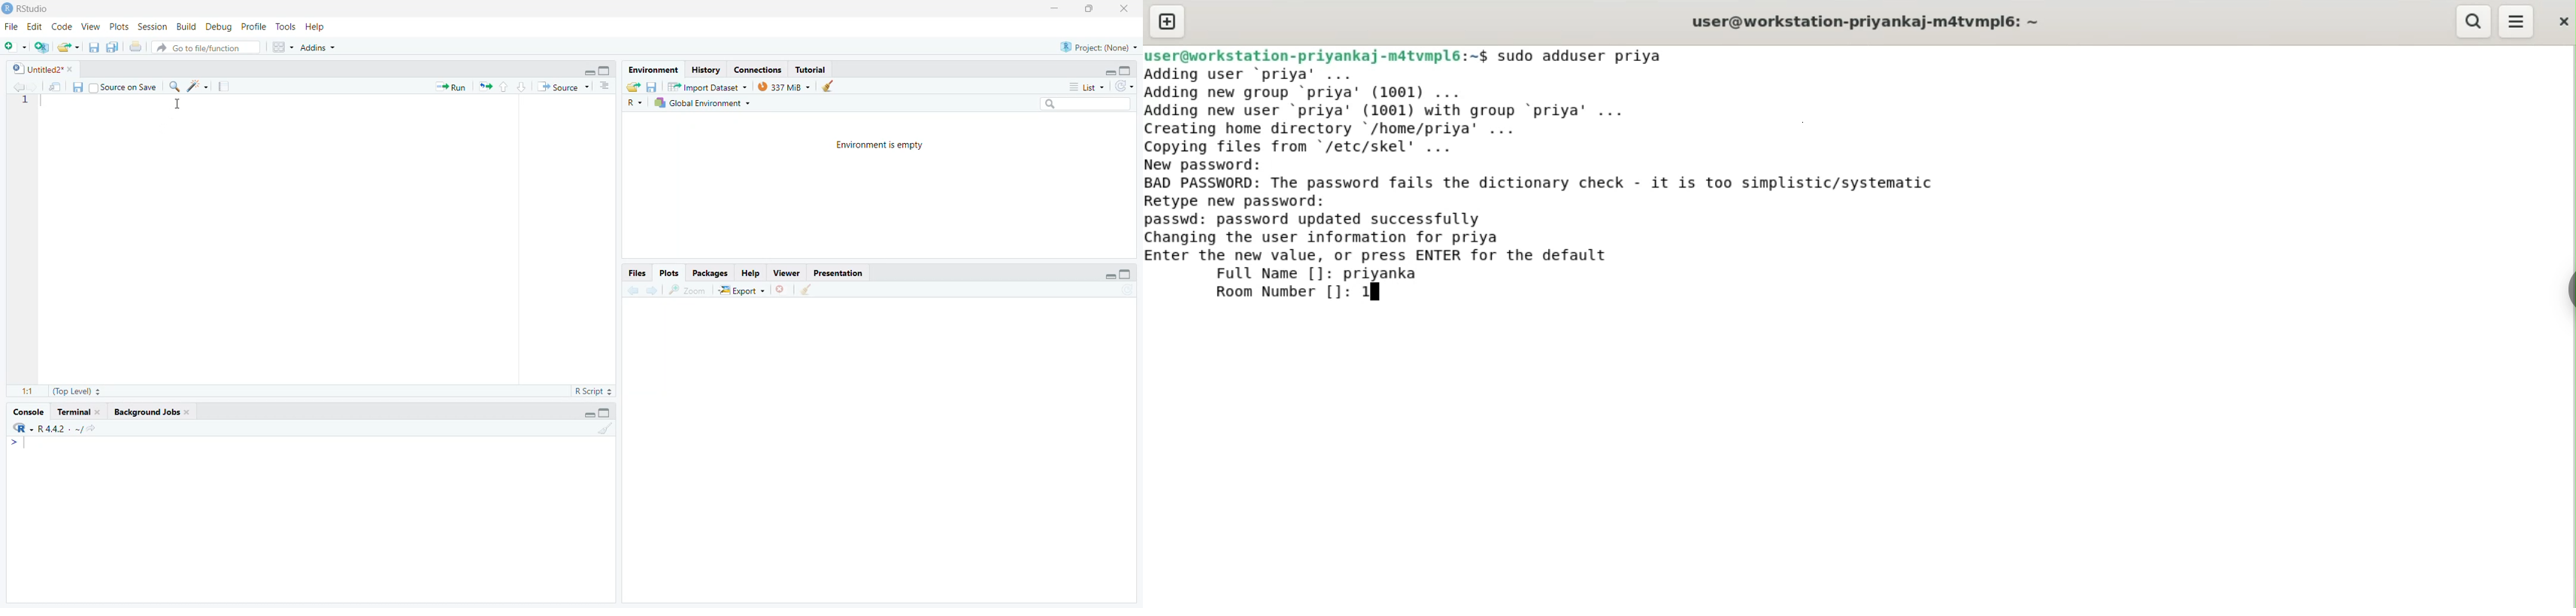  What do you see at coordinates (651, 70) in the screenshot?
I see `Environment` at bounding box center [651, 70].